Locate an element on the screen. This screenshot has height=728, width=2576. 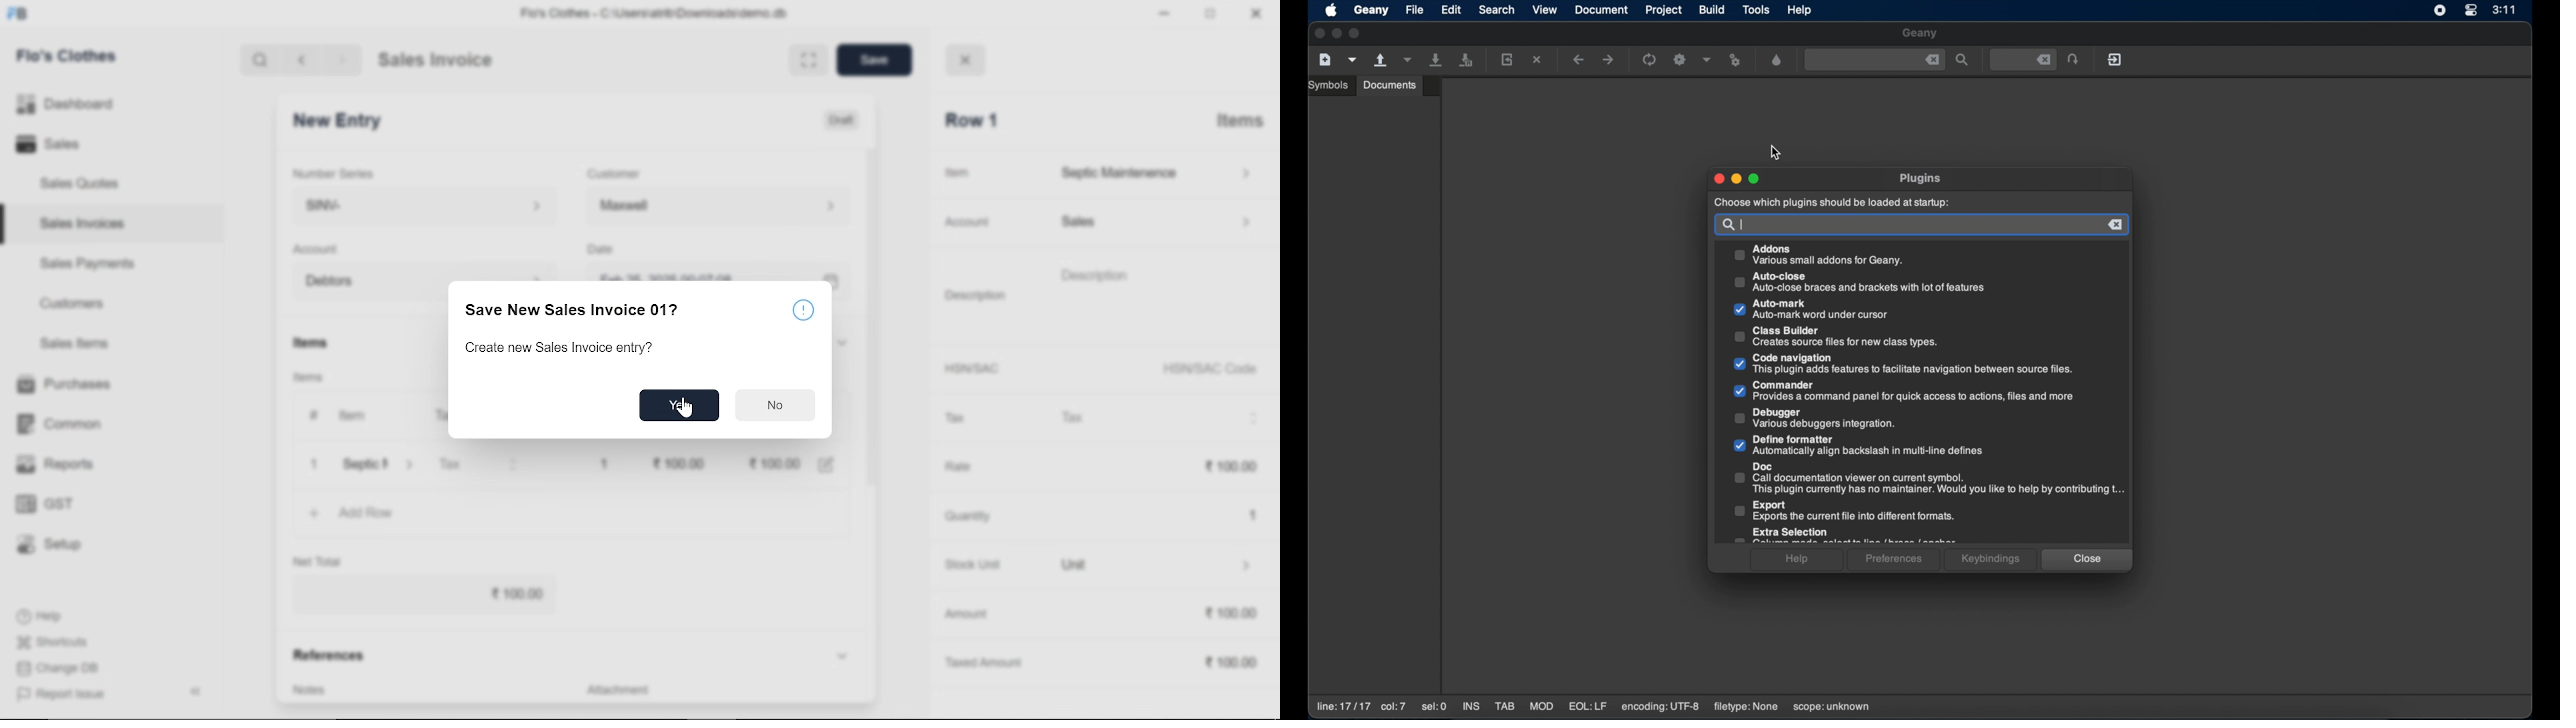
navigate backward a location is located at coordinates (1579, 61).